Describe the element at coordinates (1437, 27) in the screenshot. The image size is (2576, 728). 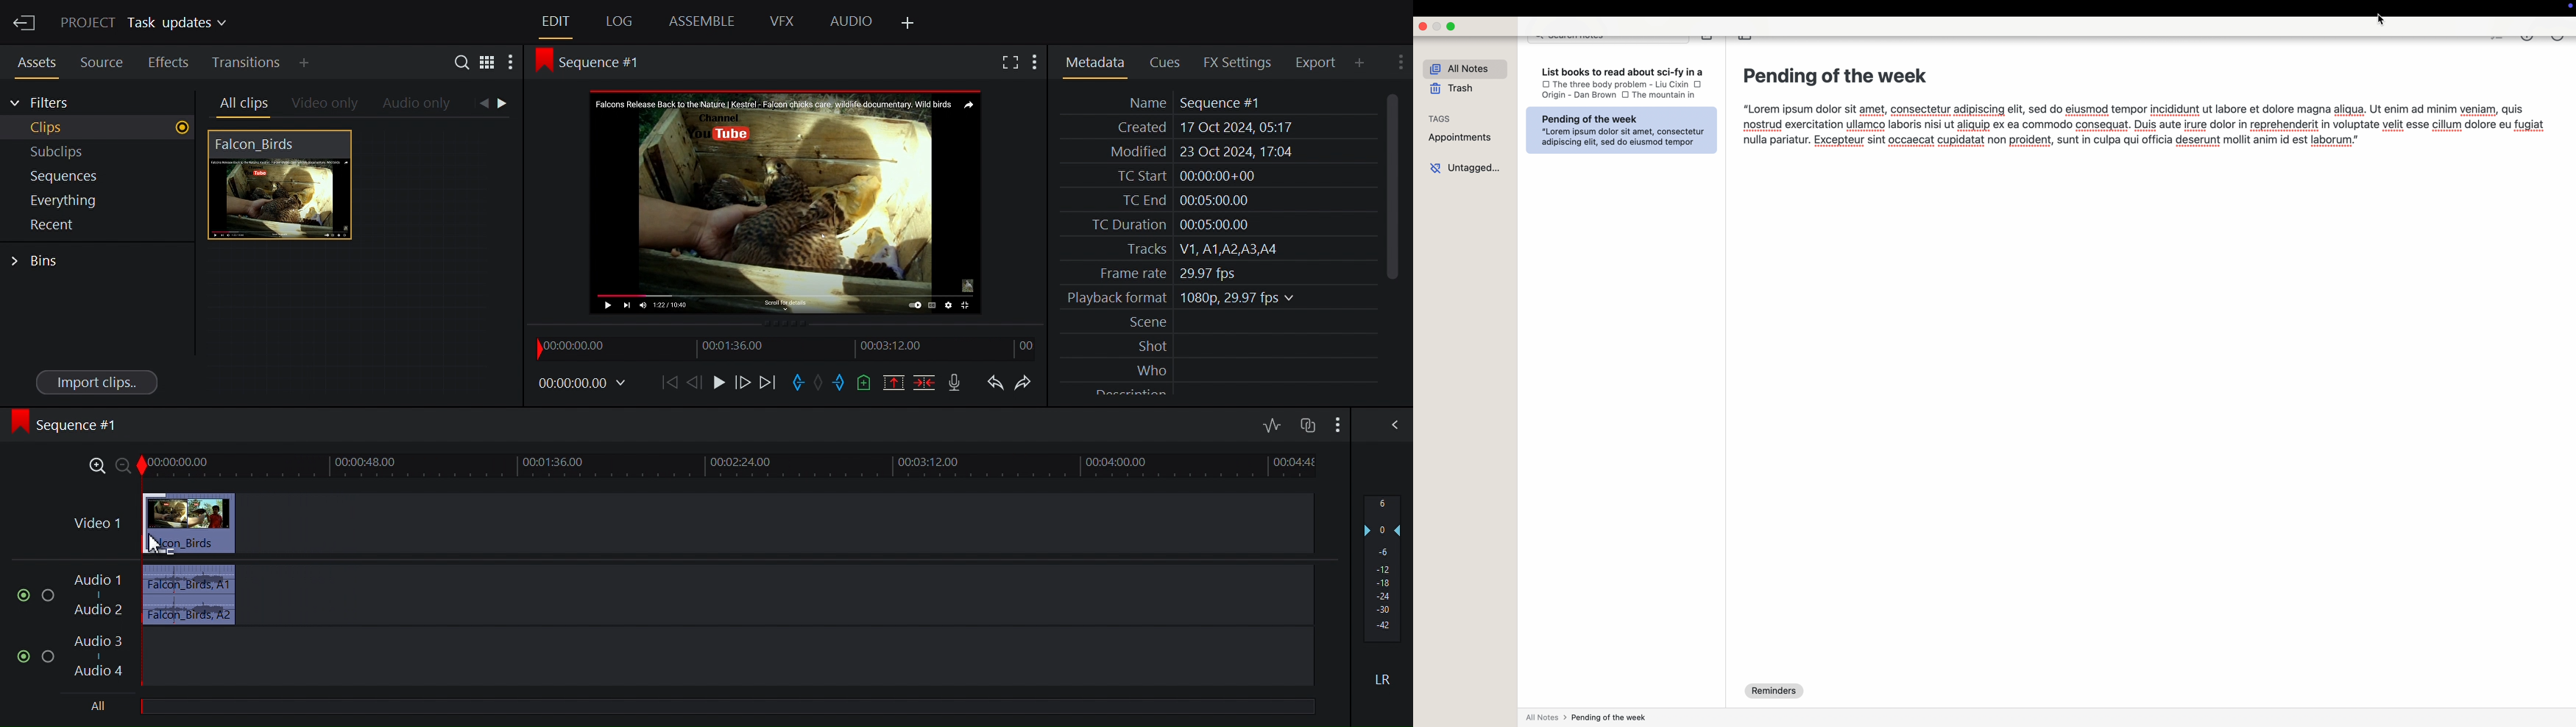
I see `minimize Simplenote` at that location.